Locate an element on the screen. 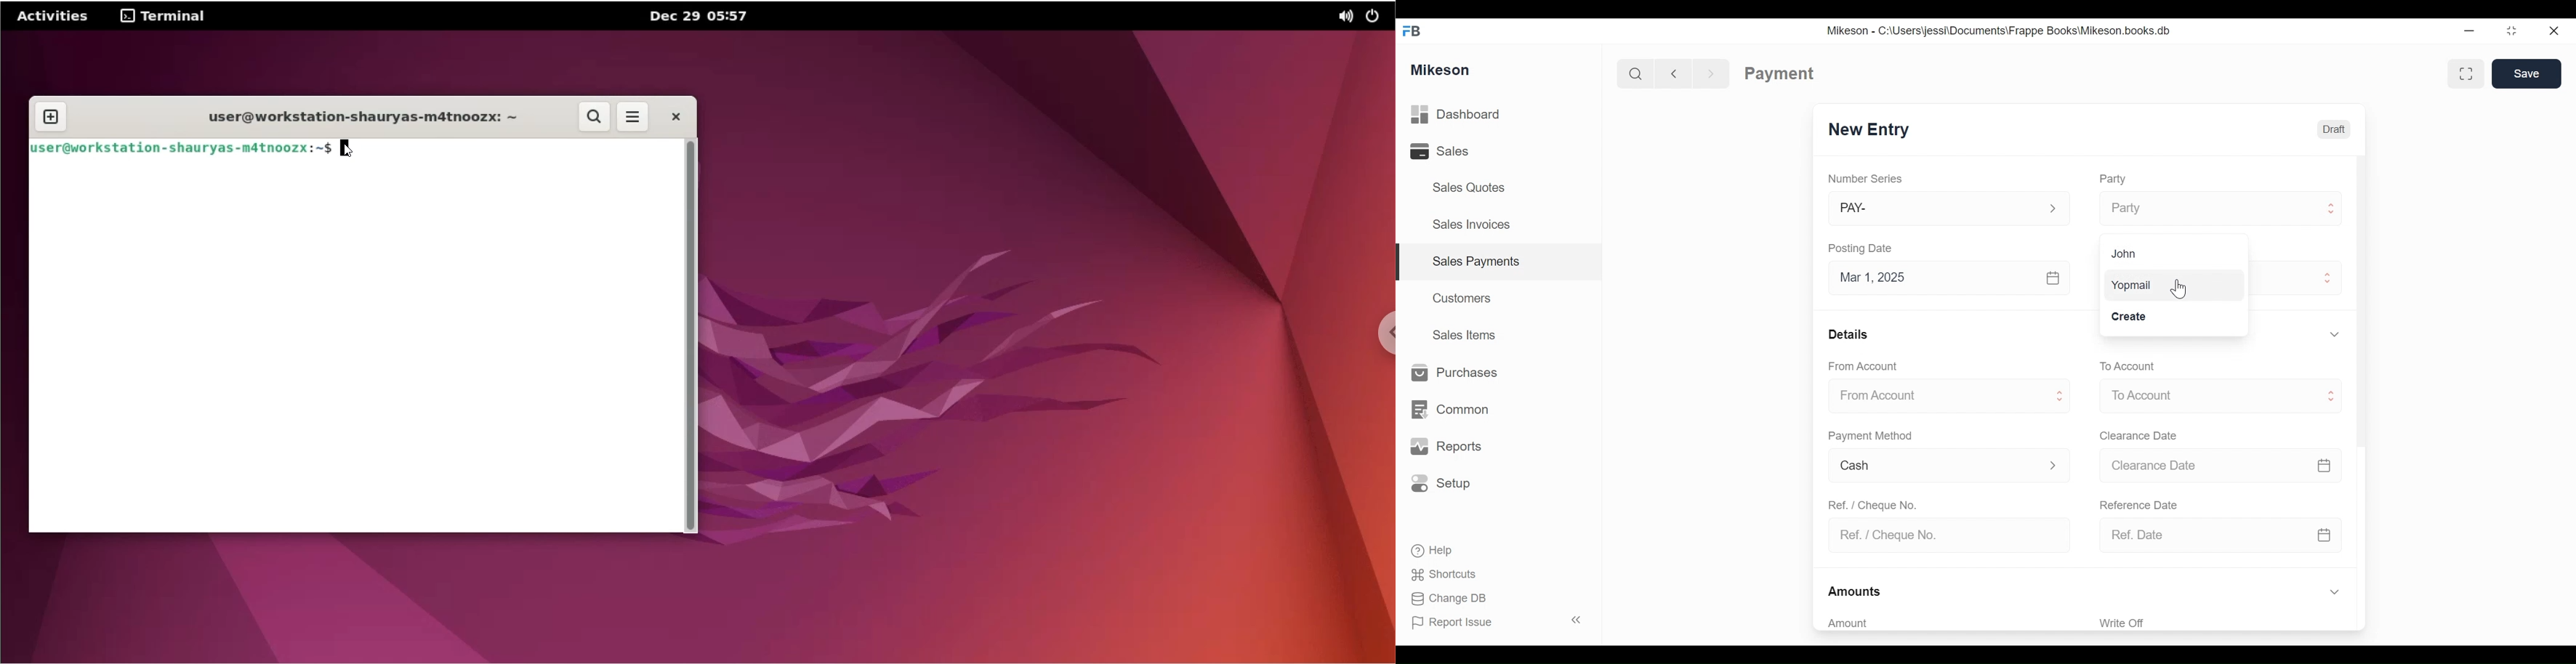  Draft is located at coordinates (2336, 129).